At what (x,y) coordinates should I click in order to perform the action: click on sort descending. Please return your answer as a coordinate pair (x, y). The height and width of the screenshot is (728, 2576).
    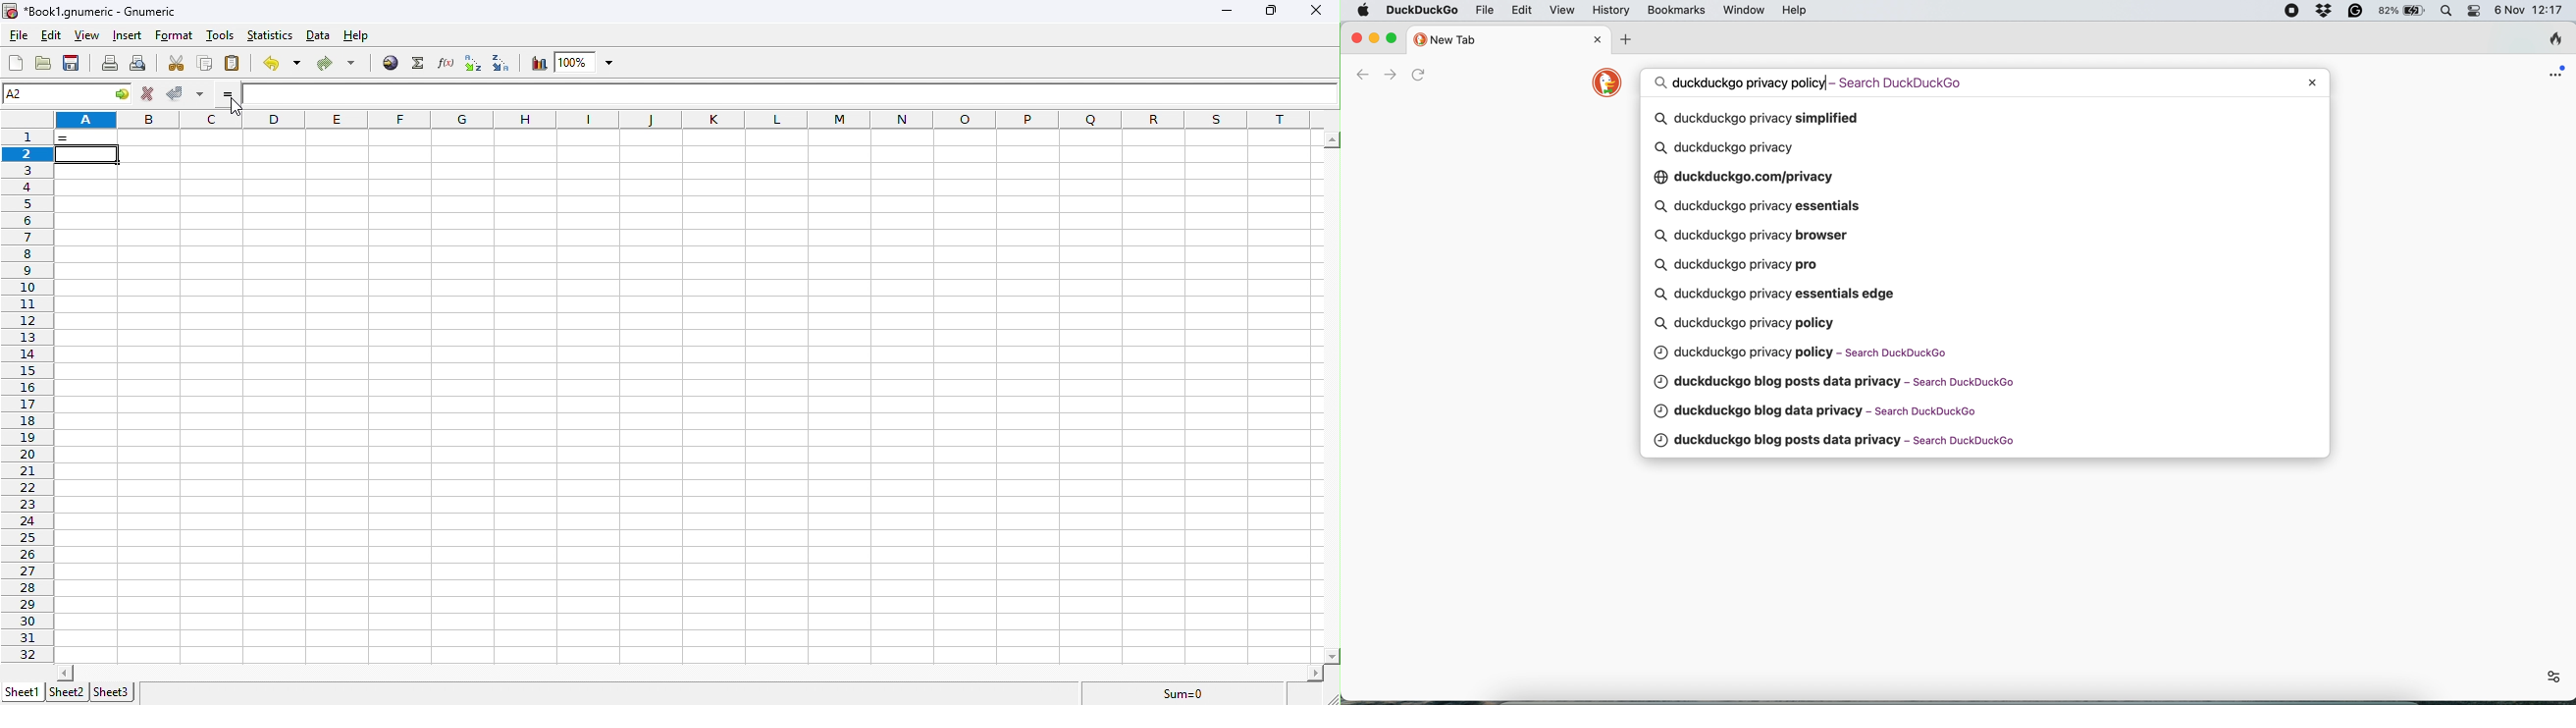
    Looking at the image, I should click on (502, 64).